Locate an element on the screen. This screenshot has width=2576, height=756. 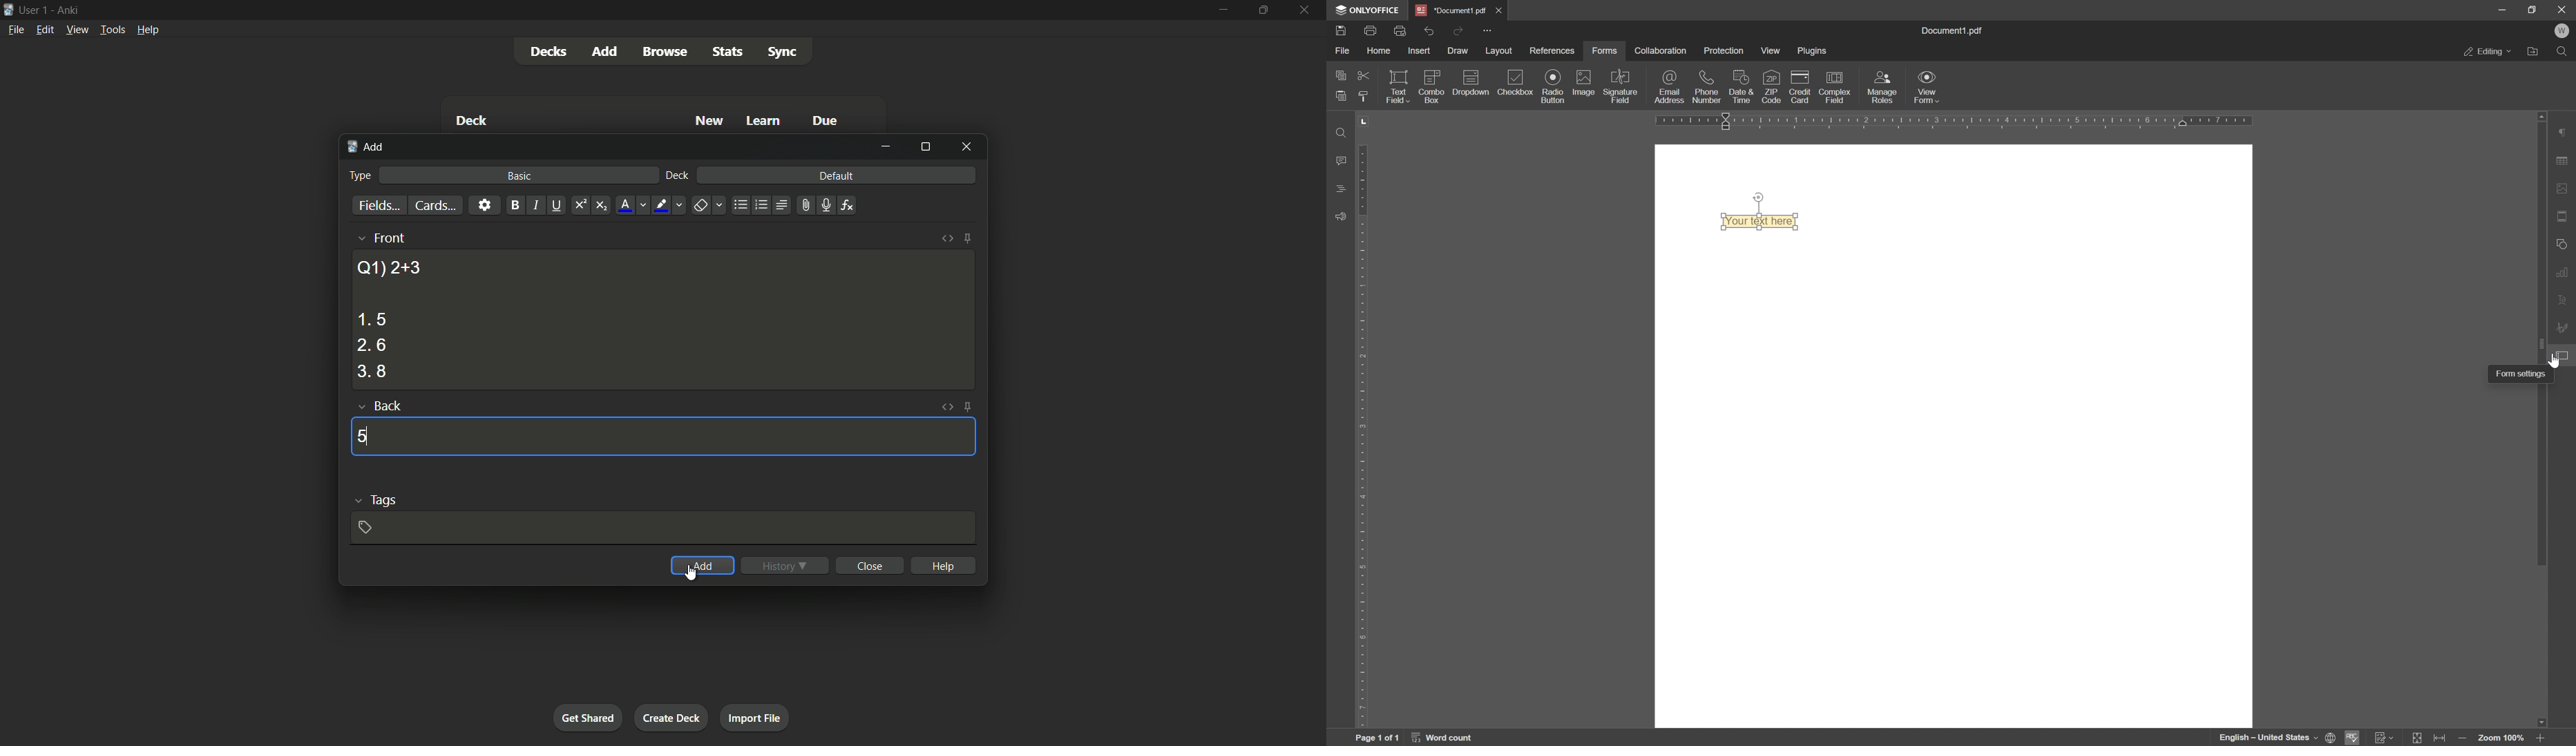
tools menu is located at coordinates (112, 29).